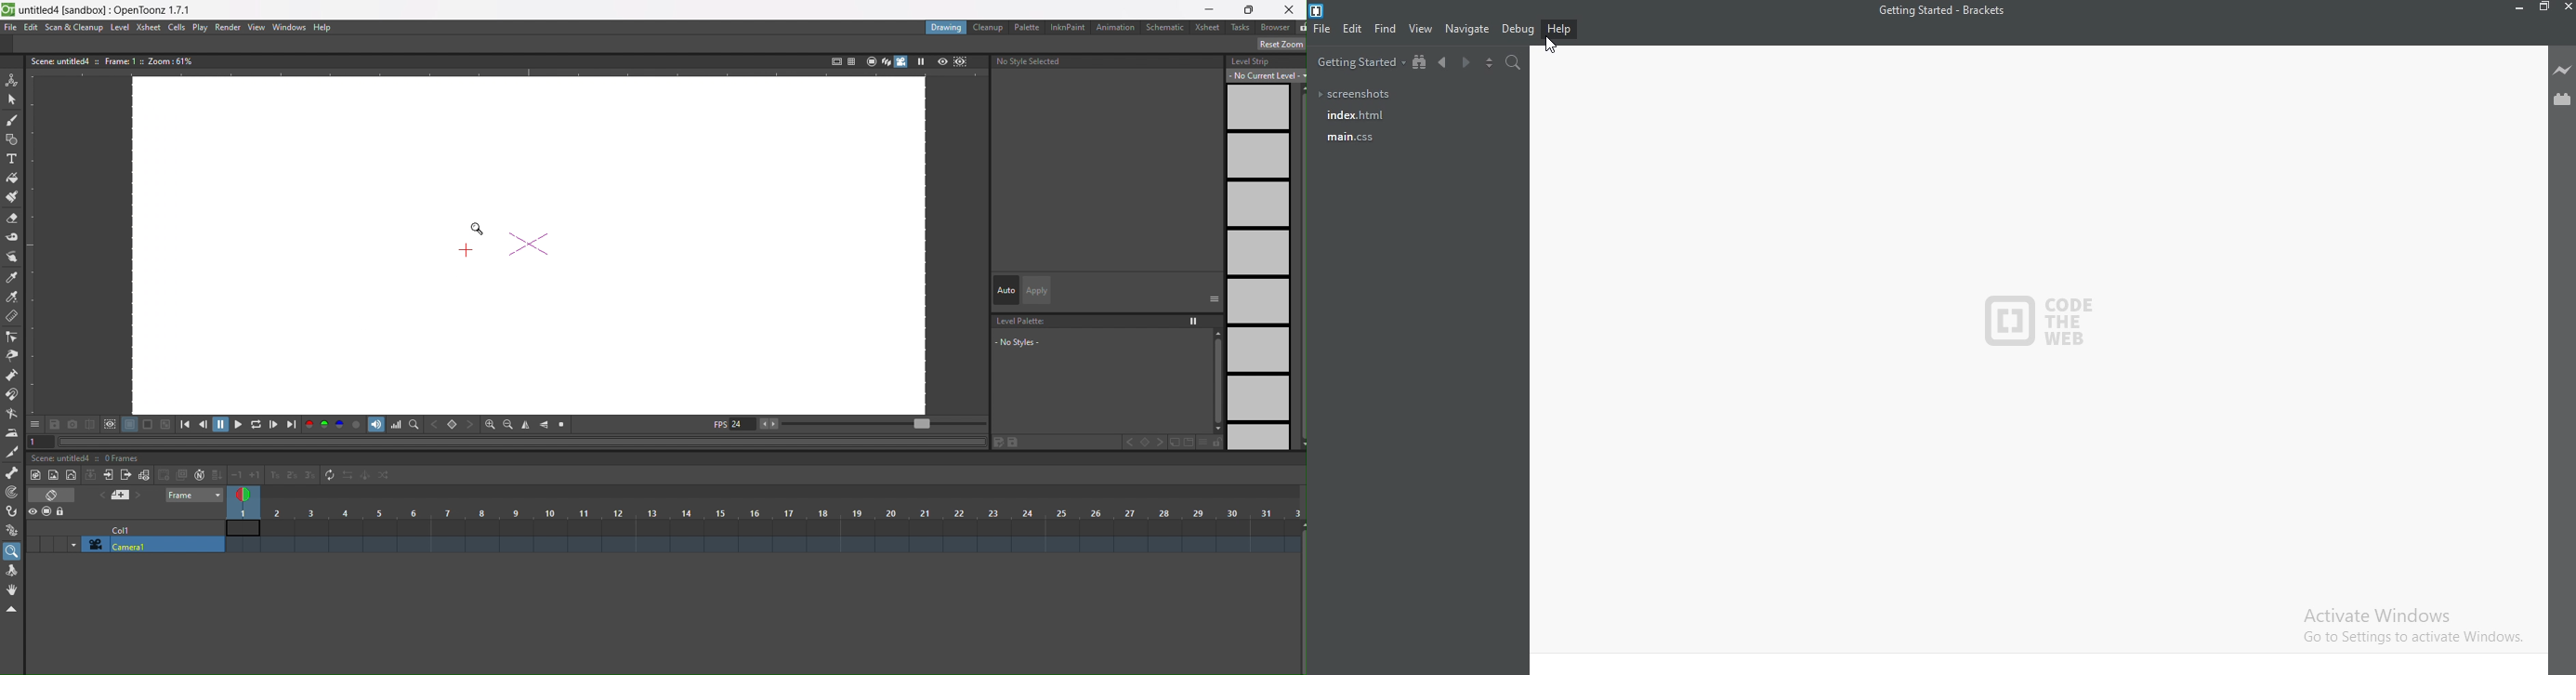  Describe the element at coordinates (1555, 46) in the screenshot. I see `cursor` at that location.